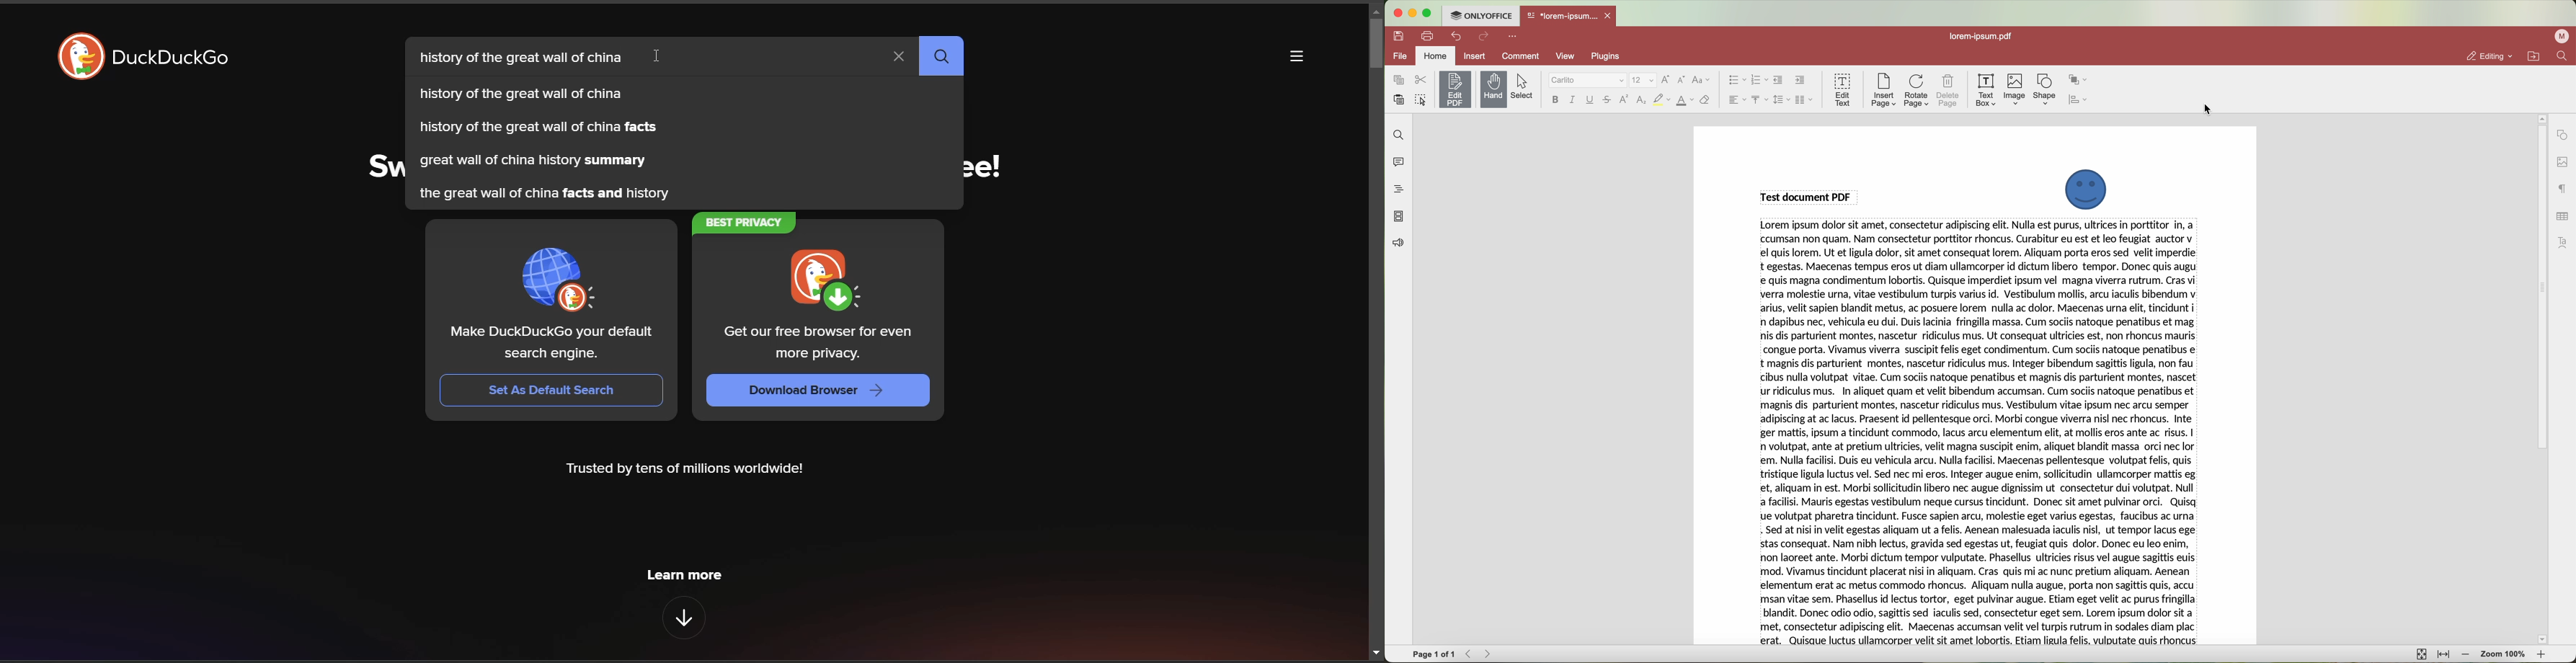 This screenshot has width=2576, height=672. Describe the element at coordinates (1413, 13) in the screenshot. I see `minimize` at that location.